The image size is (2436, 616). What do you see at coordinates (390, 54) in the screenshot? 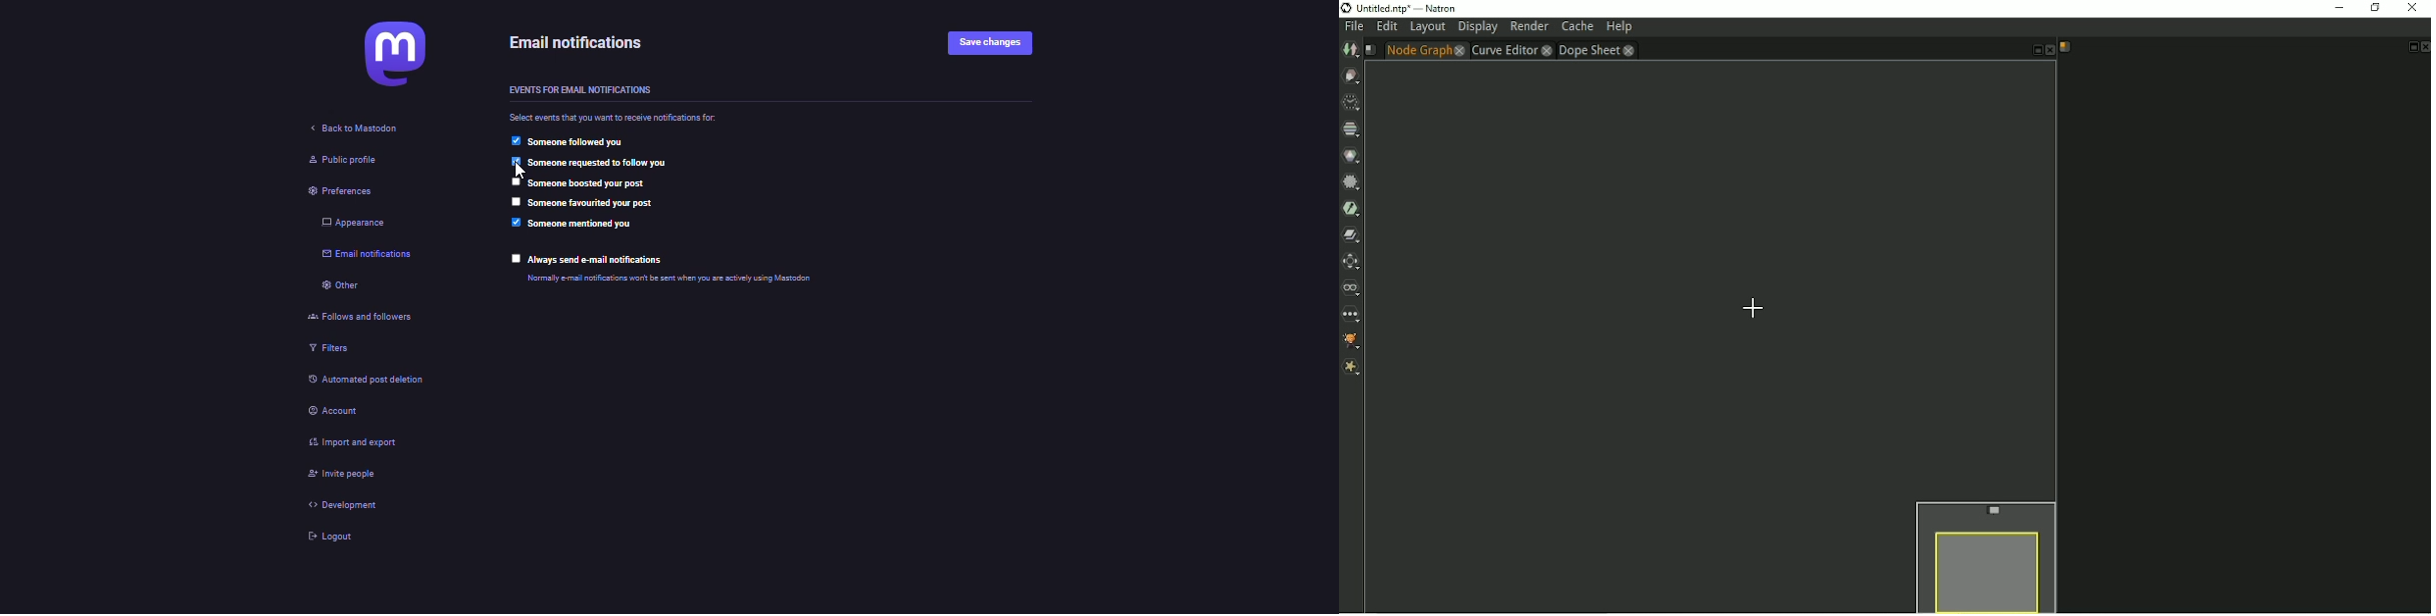
I see `mastodon` at bounding box center [390, 54].